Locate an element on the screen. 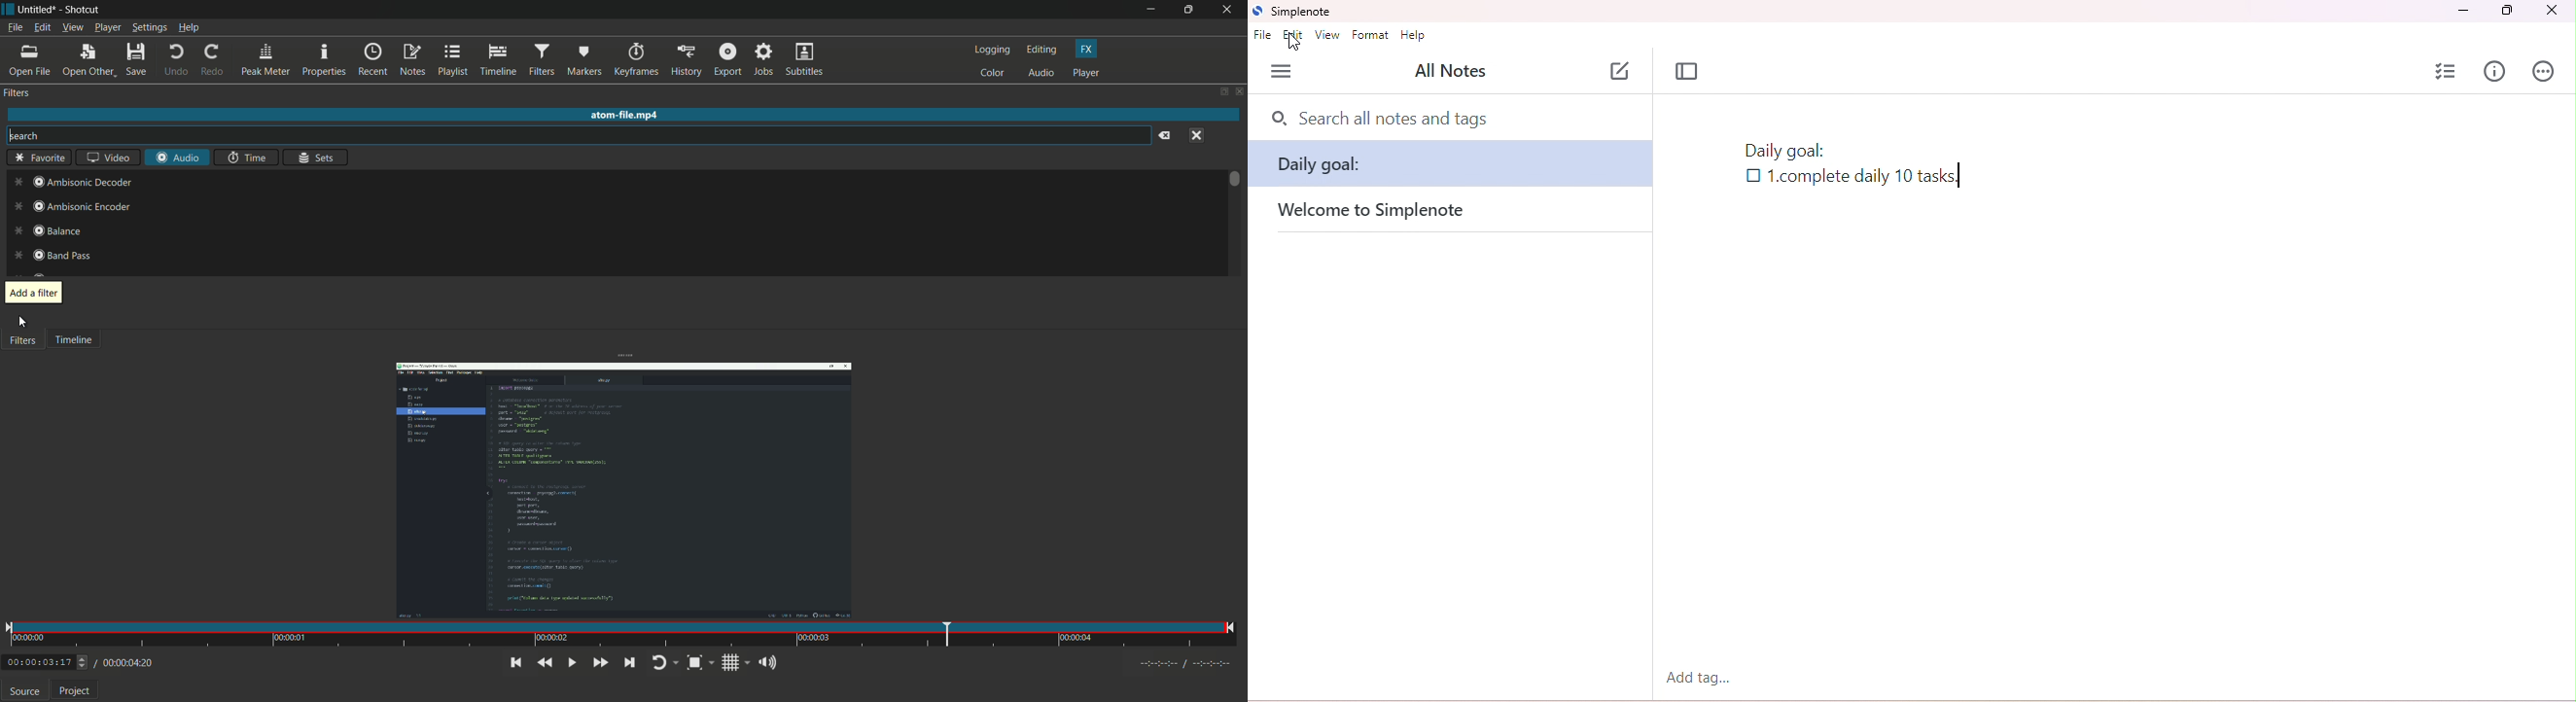 This screenshot has height=728, width=2576. export is located at coordinates (728, 58).